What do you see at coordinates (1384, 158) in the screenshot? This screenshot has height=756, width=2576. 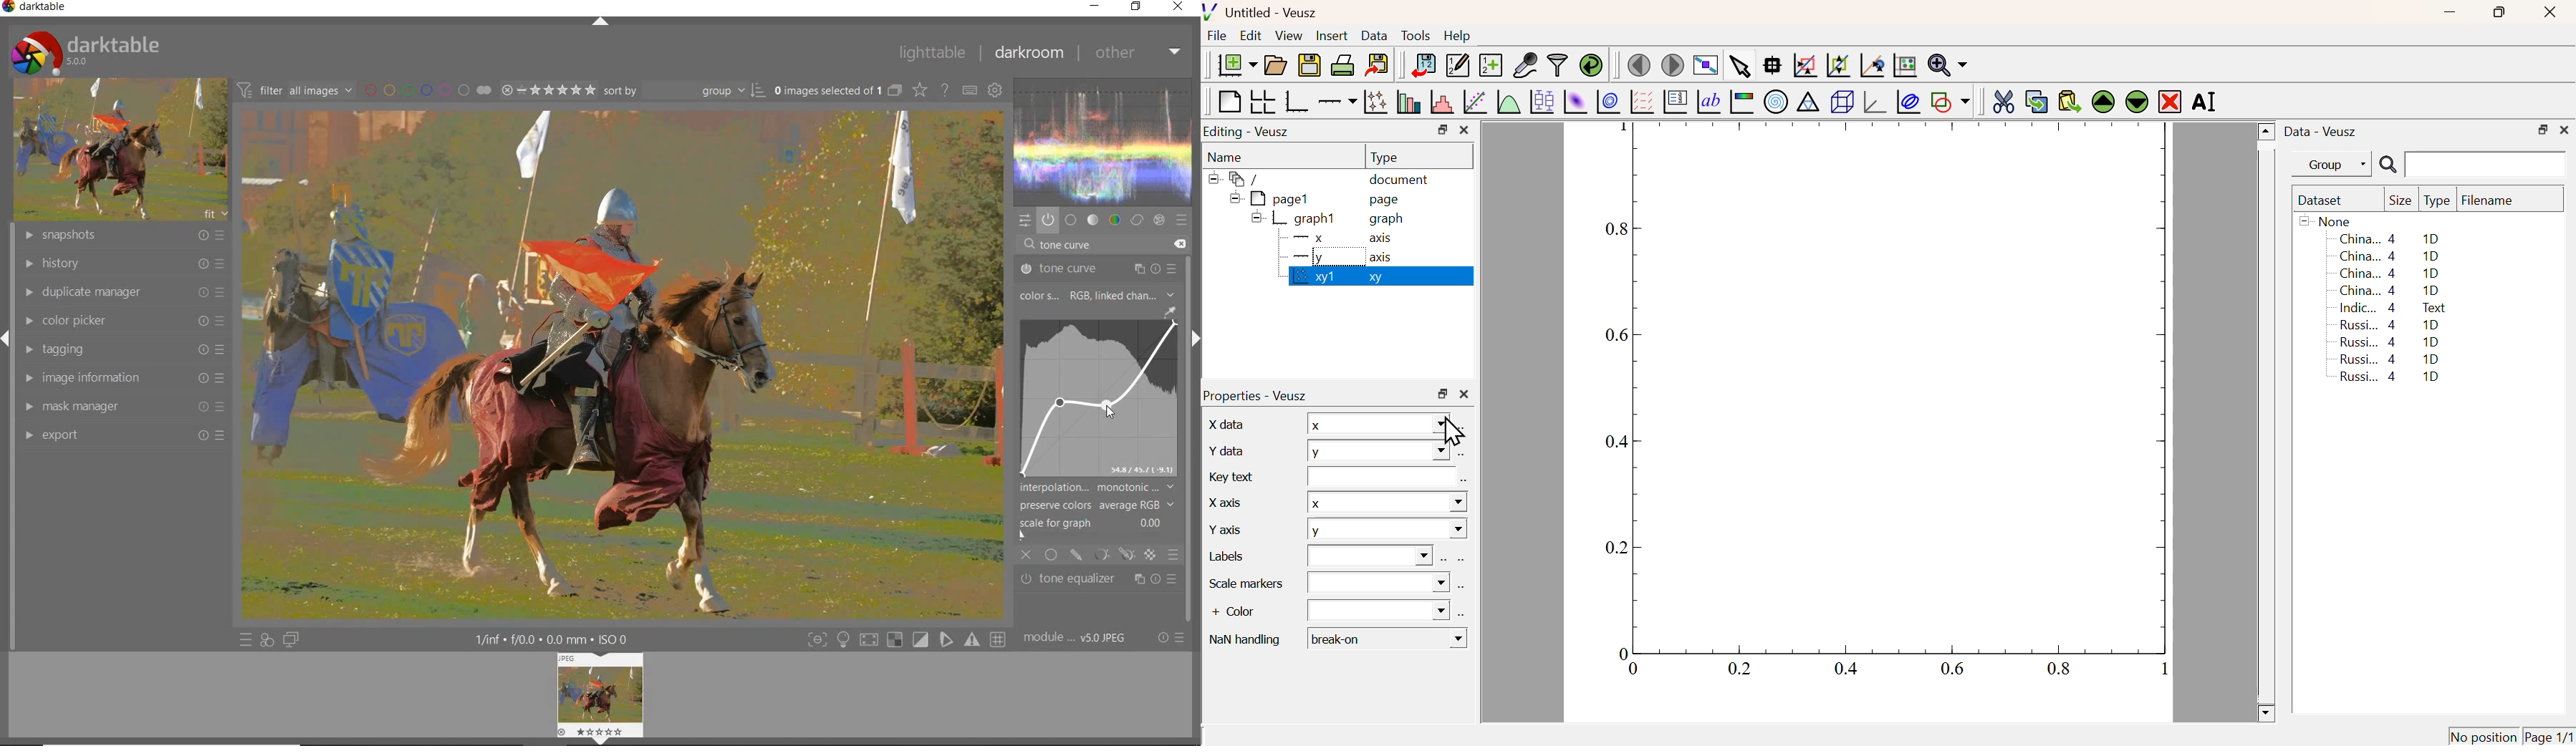 I see `Type` at bounding box center [1384, 158].